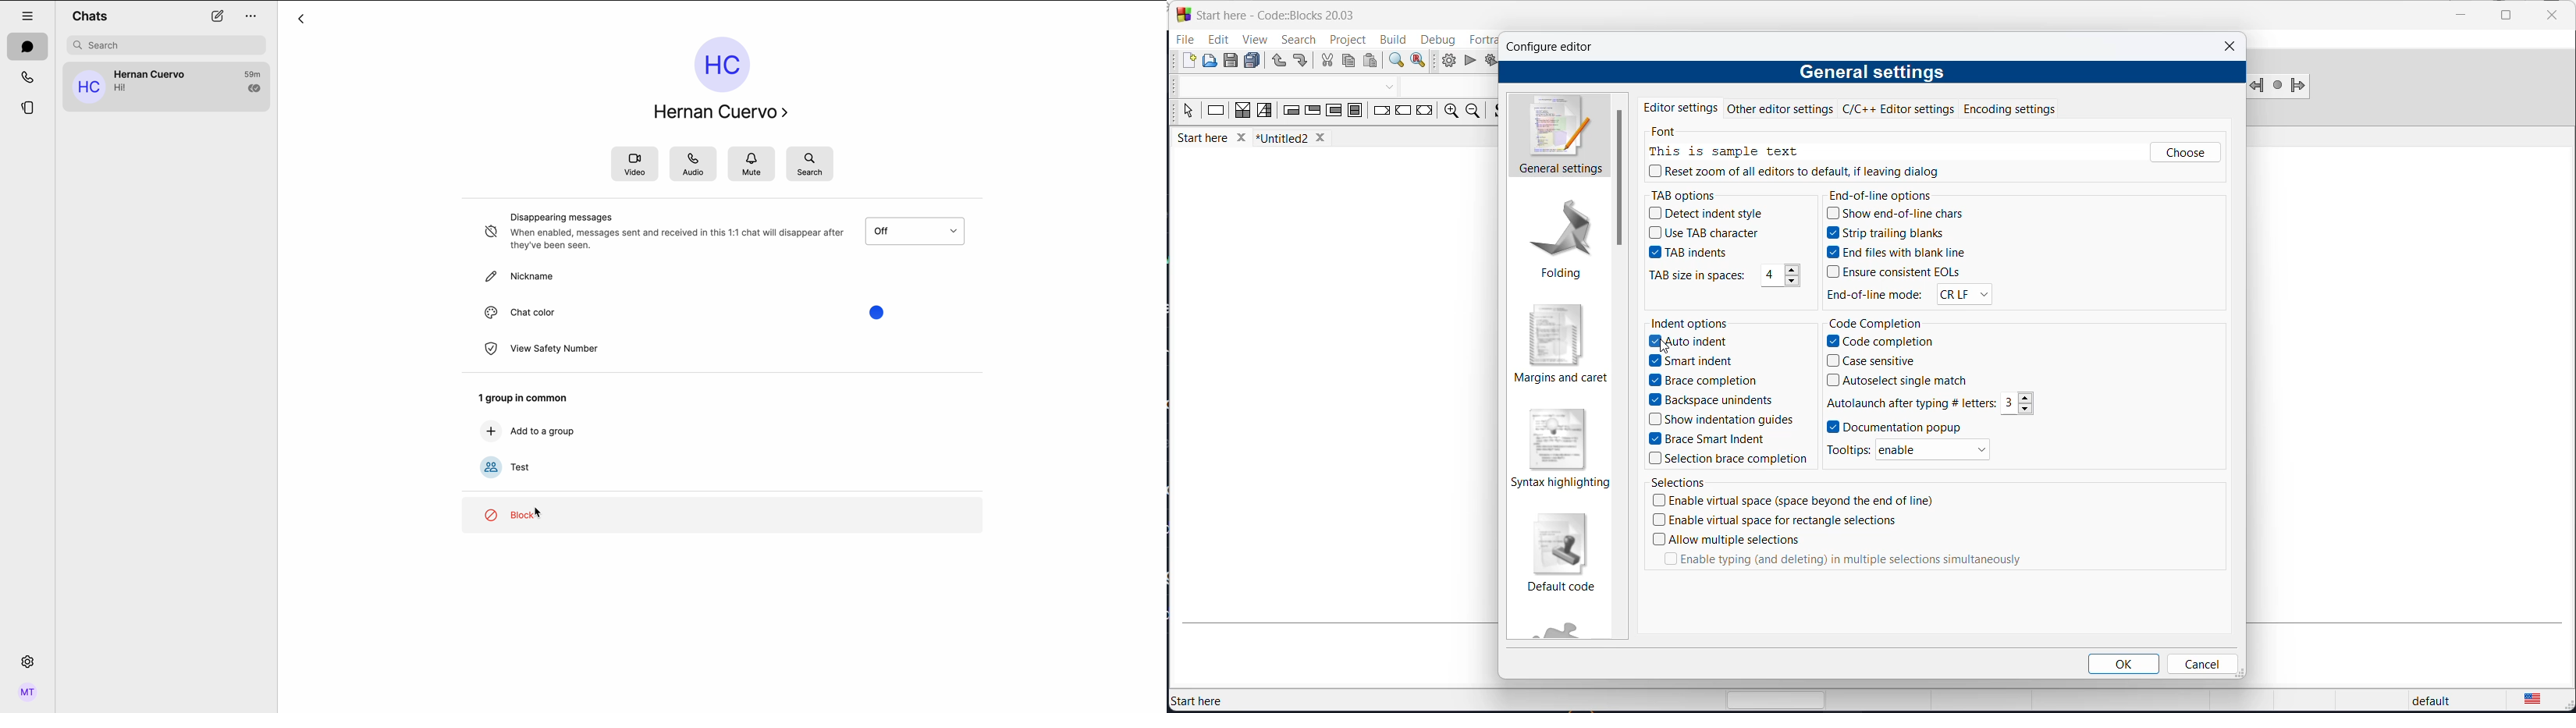 The height and width of the screenshot is (728, 2576). I want to click on detect indent style checkbox, so click(1710, 215).